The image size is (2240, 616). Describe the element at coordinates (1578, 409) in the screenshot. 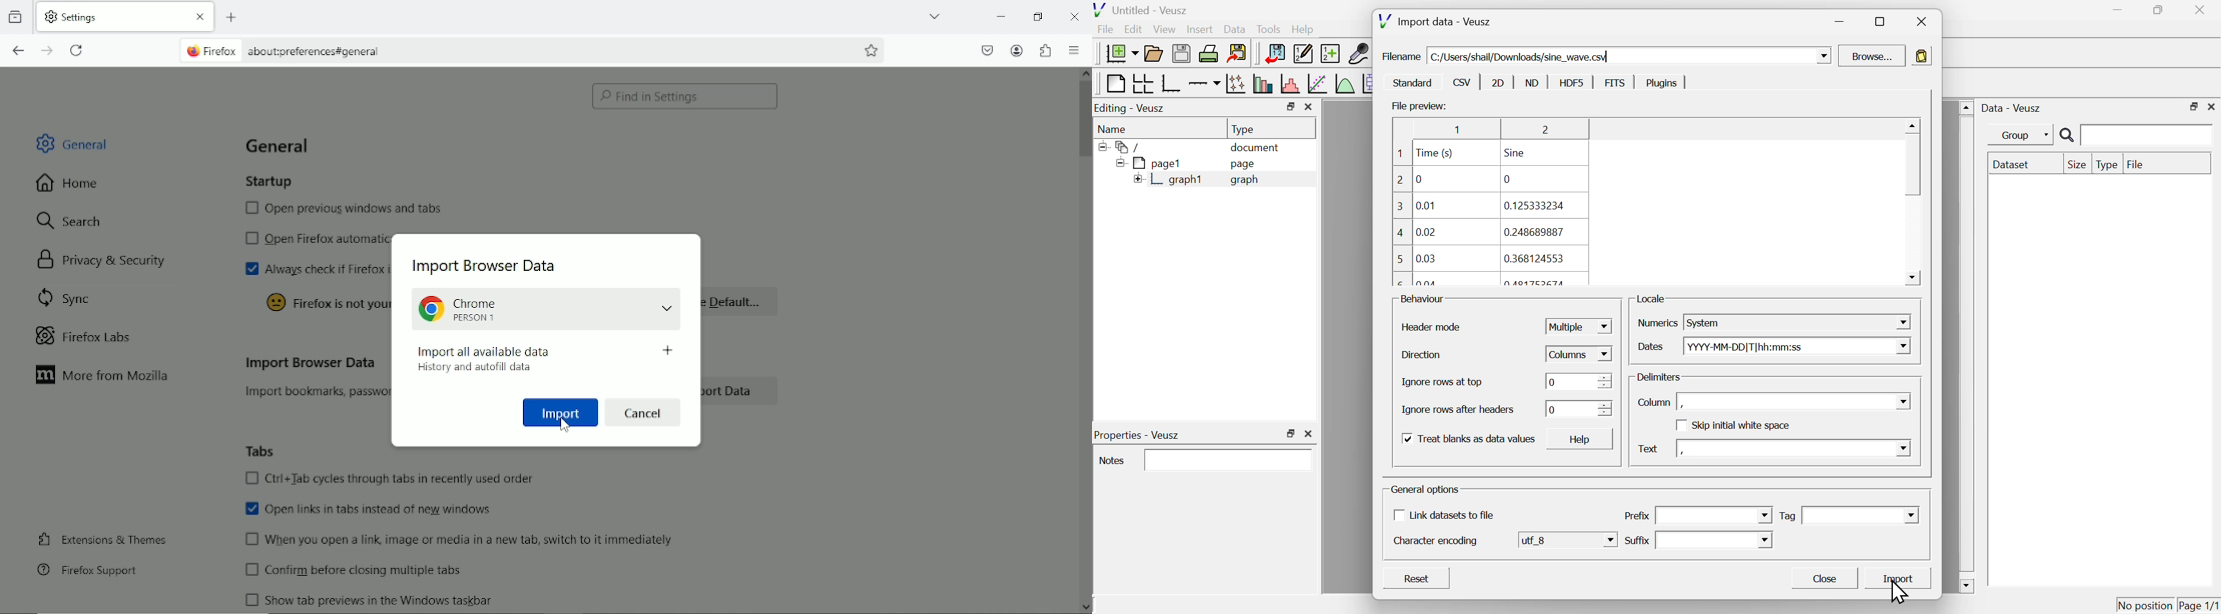

I see `0` at that location.